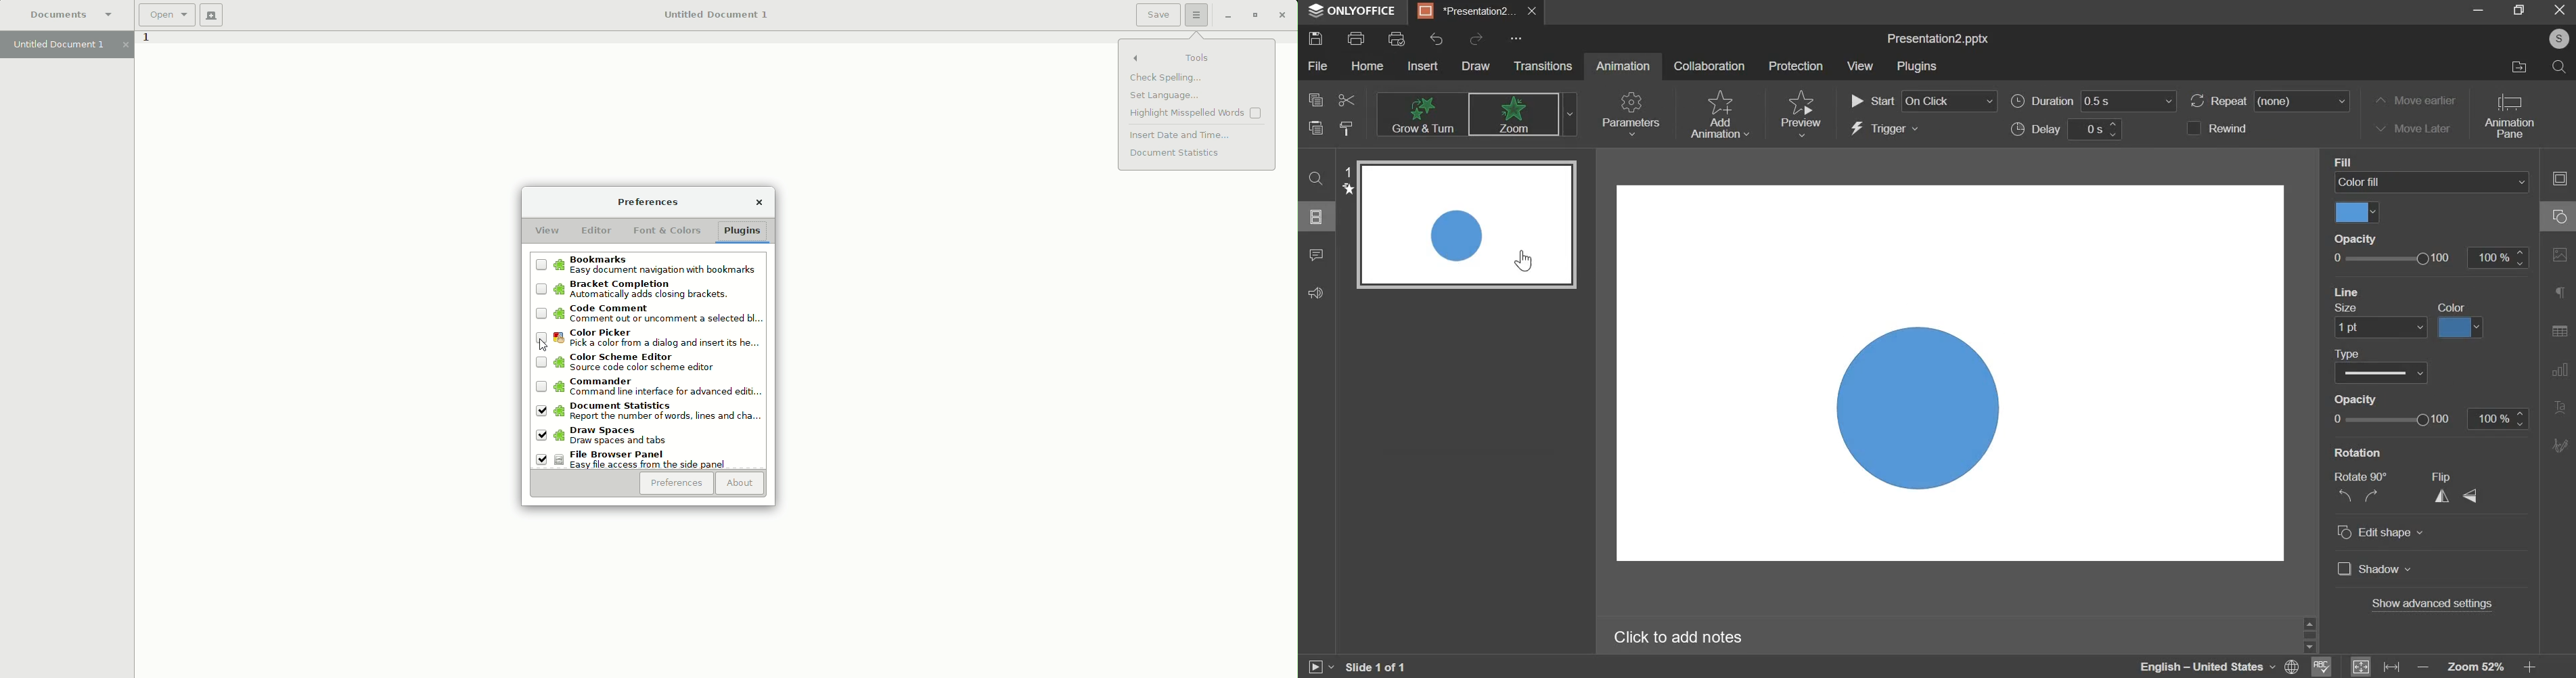 Image resolution: width=2576 pixels, height=700 pixels. What do you see at coordinates (1706, 637) in the screenshot?
I see `Click to add notes` at bounding box center [1706, 637].